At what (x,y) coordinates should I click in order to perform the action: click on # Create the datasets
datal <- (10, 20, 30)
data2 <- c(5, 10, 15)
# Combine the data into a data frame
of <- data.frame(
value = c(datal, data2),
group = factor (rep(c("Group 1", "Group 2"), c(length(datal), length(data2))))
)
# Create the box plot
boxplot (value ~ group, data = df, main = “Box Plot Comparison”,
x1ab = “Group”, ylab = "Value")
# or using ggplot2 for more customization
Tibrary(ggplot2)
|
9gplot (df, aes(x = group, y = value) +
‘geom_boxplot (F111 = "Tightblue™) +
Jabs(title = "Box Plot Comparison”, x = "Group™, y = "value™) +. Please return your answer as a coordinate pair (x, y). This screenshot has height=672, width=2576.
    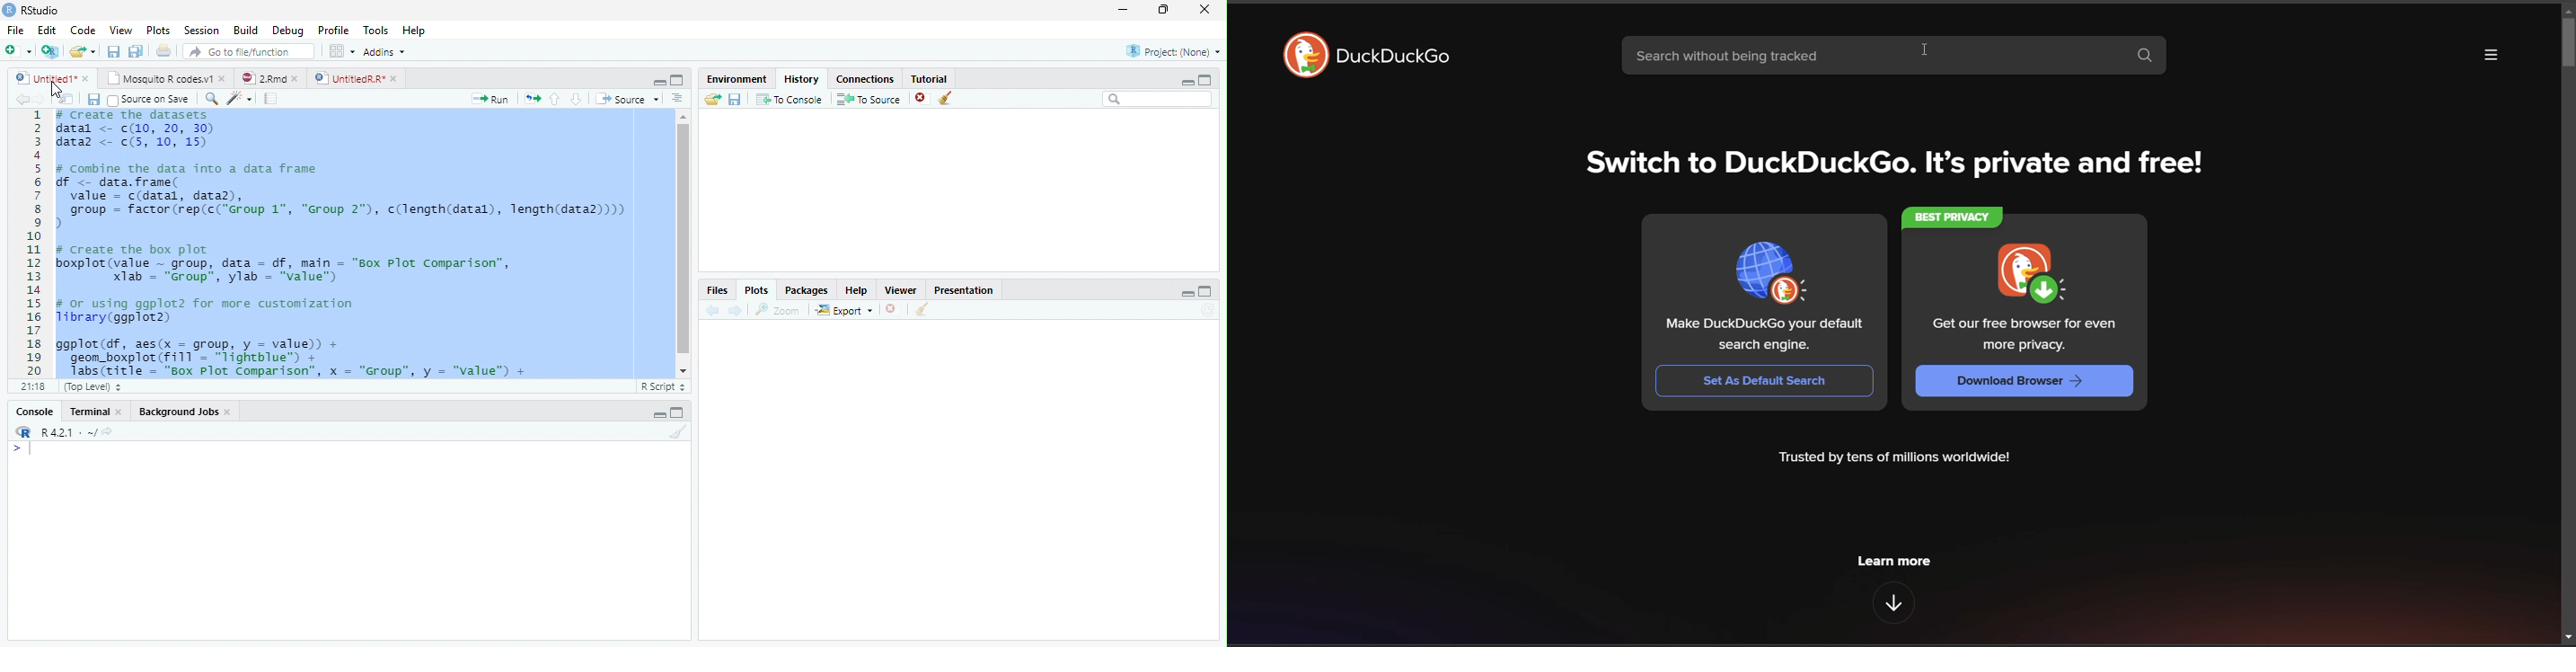
    Looking at the image, I should click on (348, 244).